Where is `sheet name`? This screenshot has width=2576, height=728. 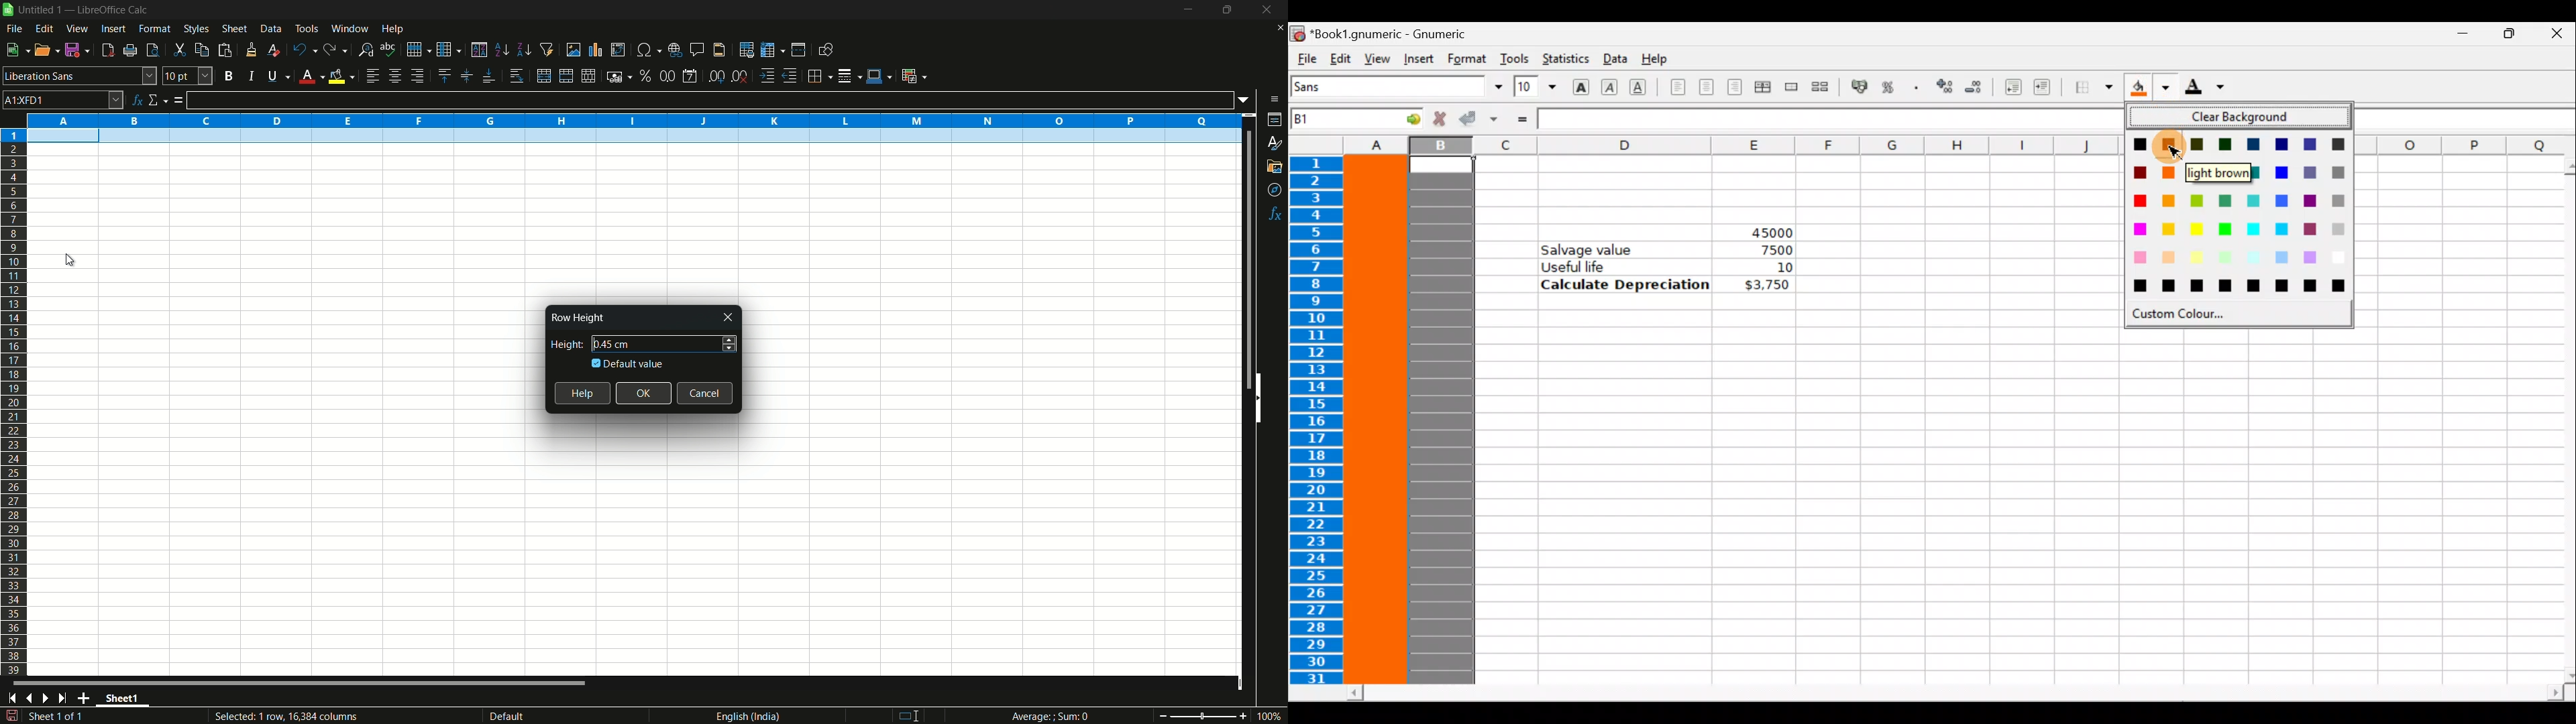
sheet name is located at coordinates (126, 700).